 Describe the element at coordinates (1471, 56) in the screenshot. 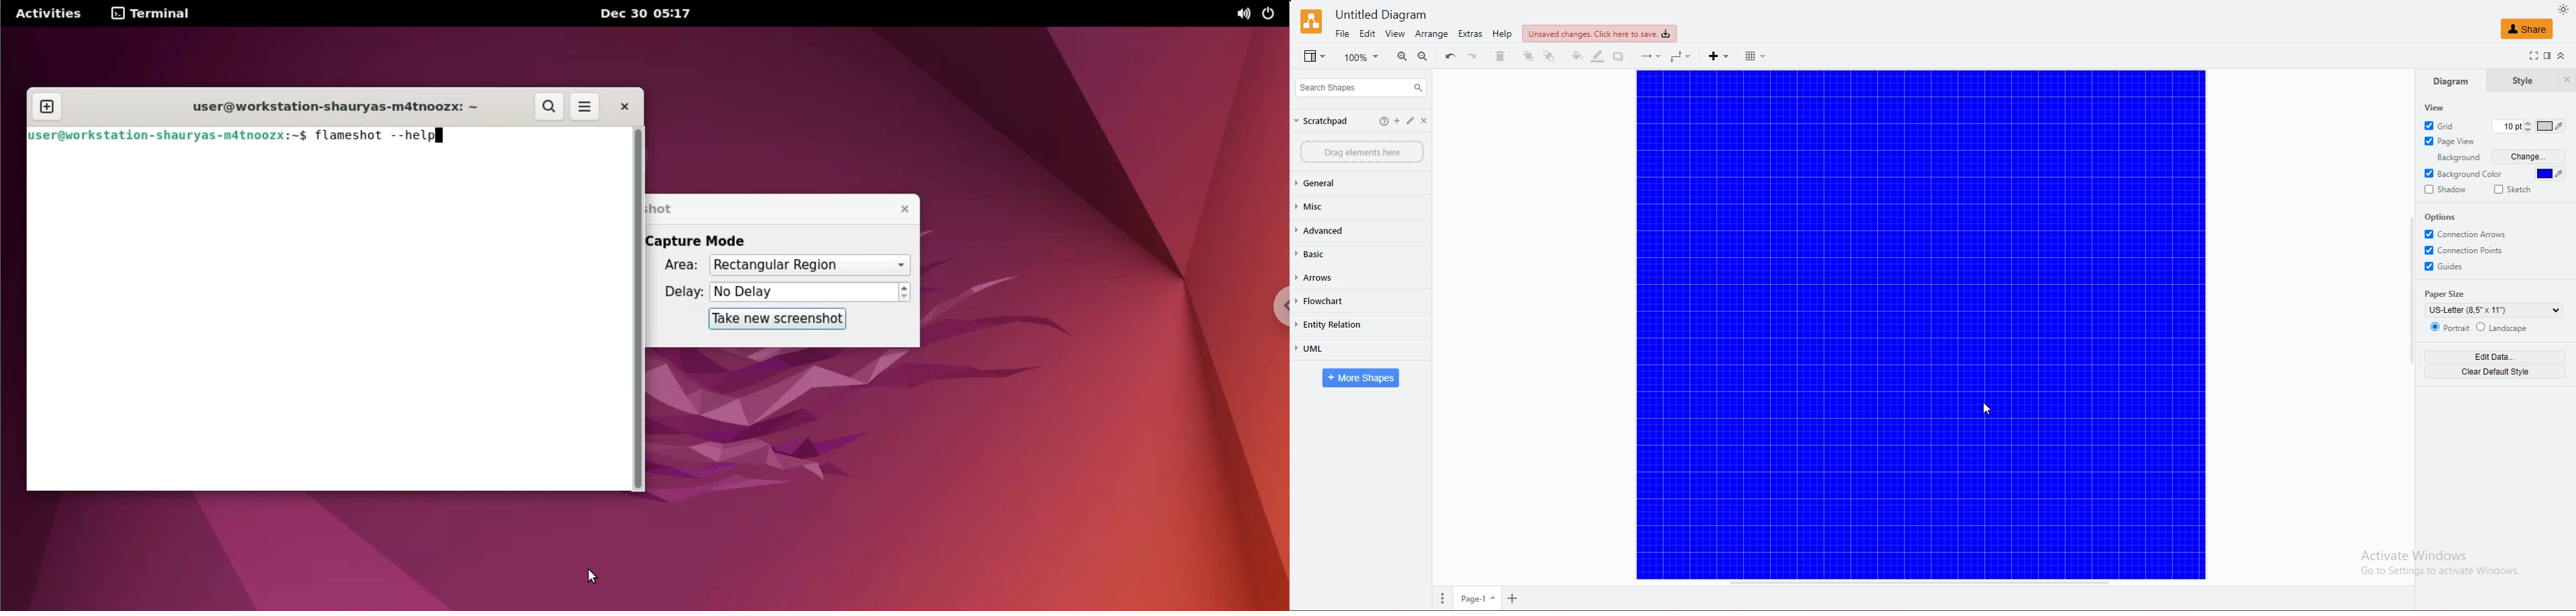

I see `redo` at that location.